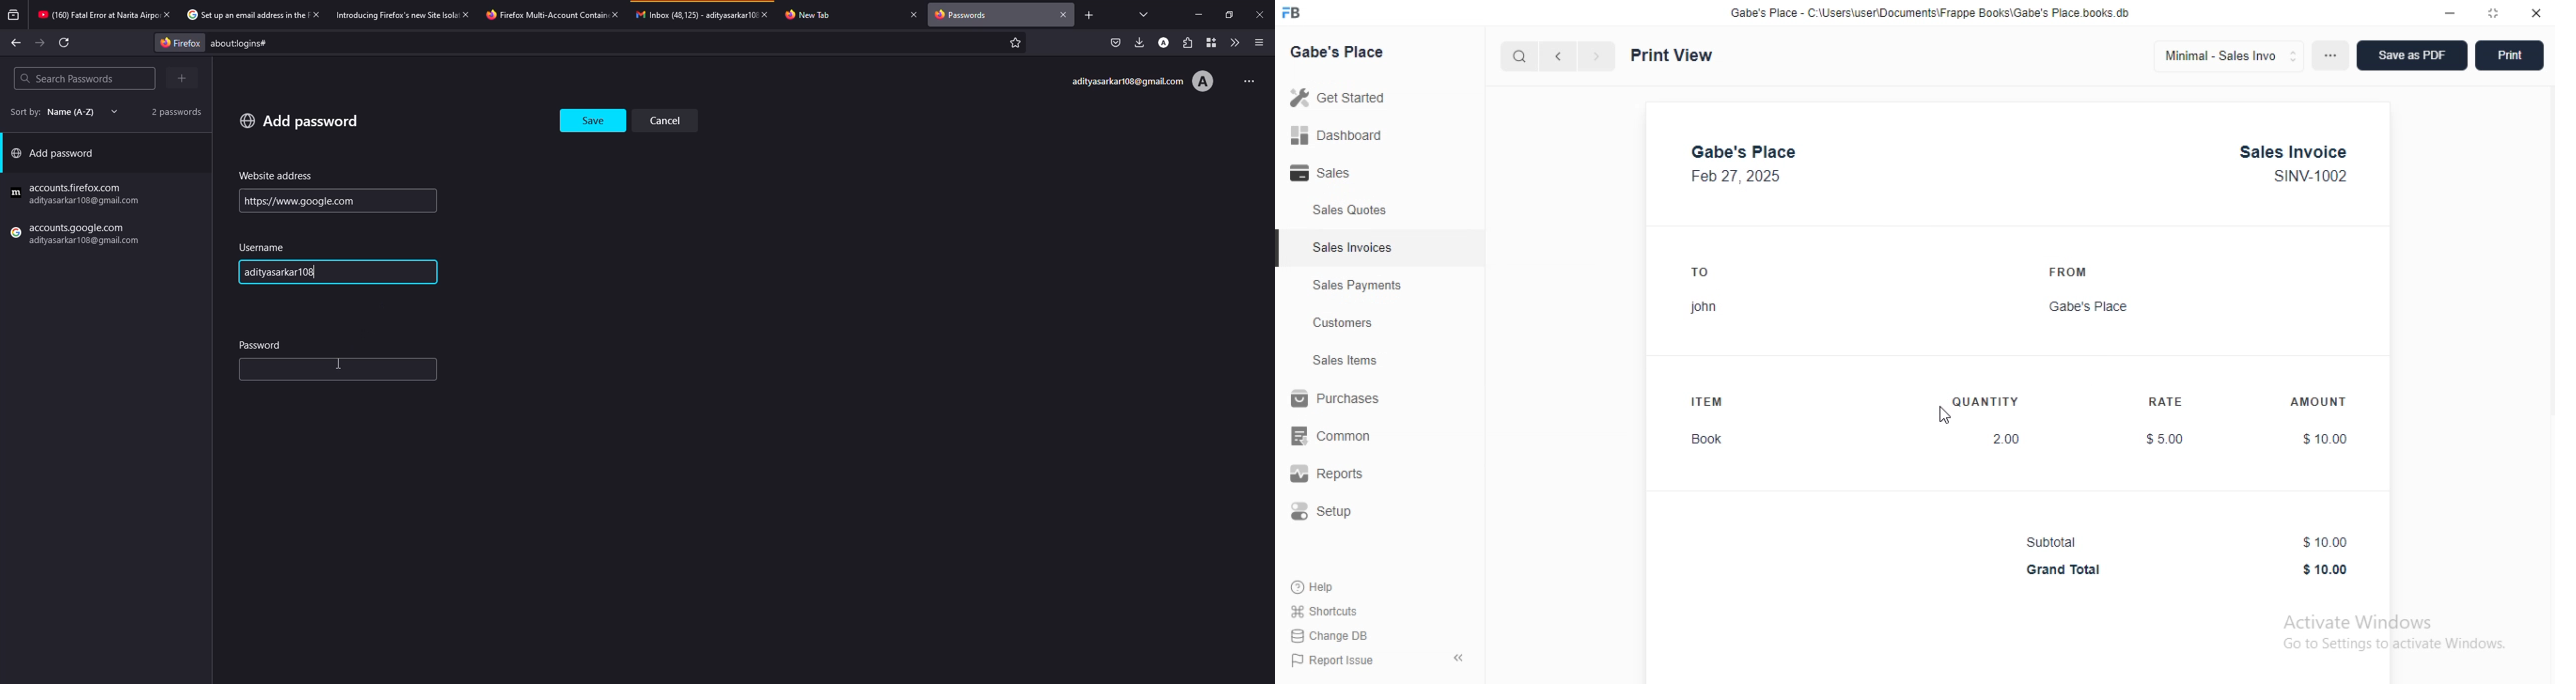  I want to click on Book, so click(1708, 439).